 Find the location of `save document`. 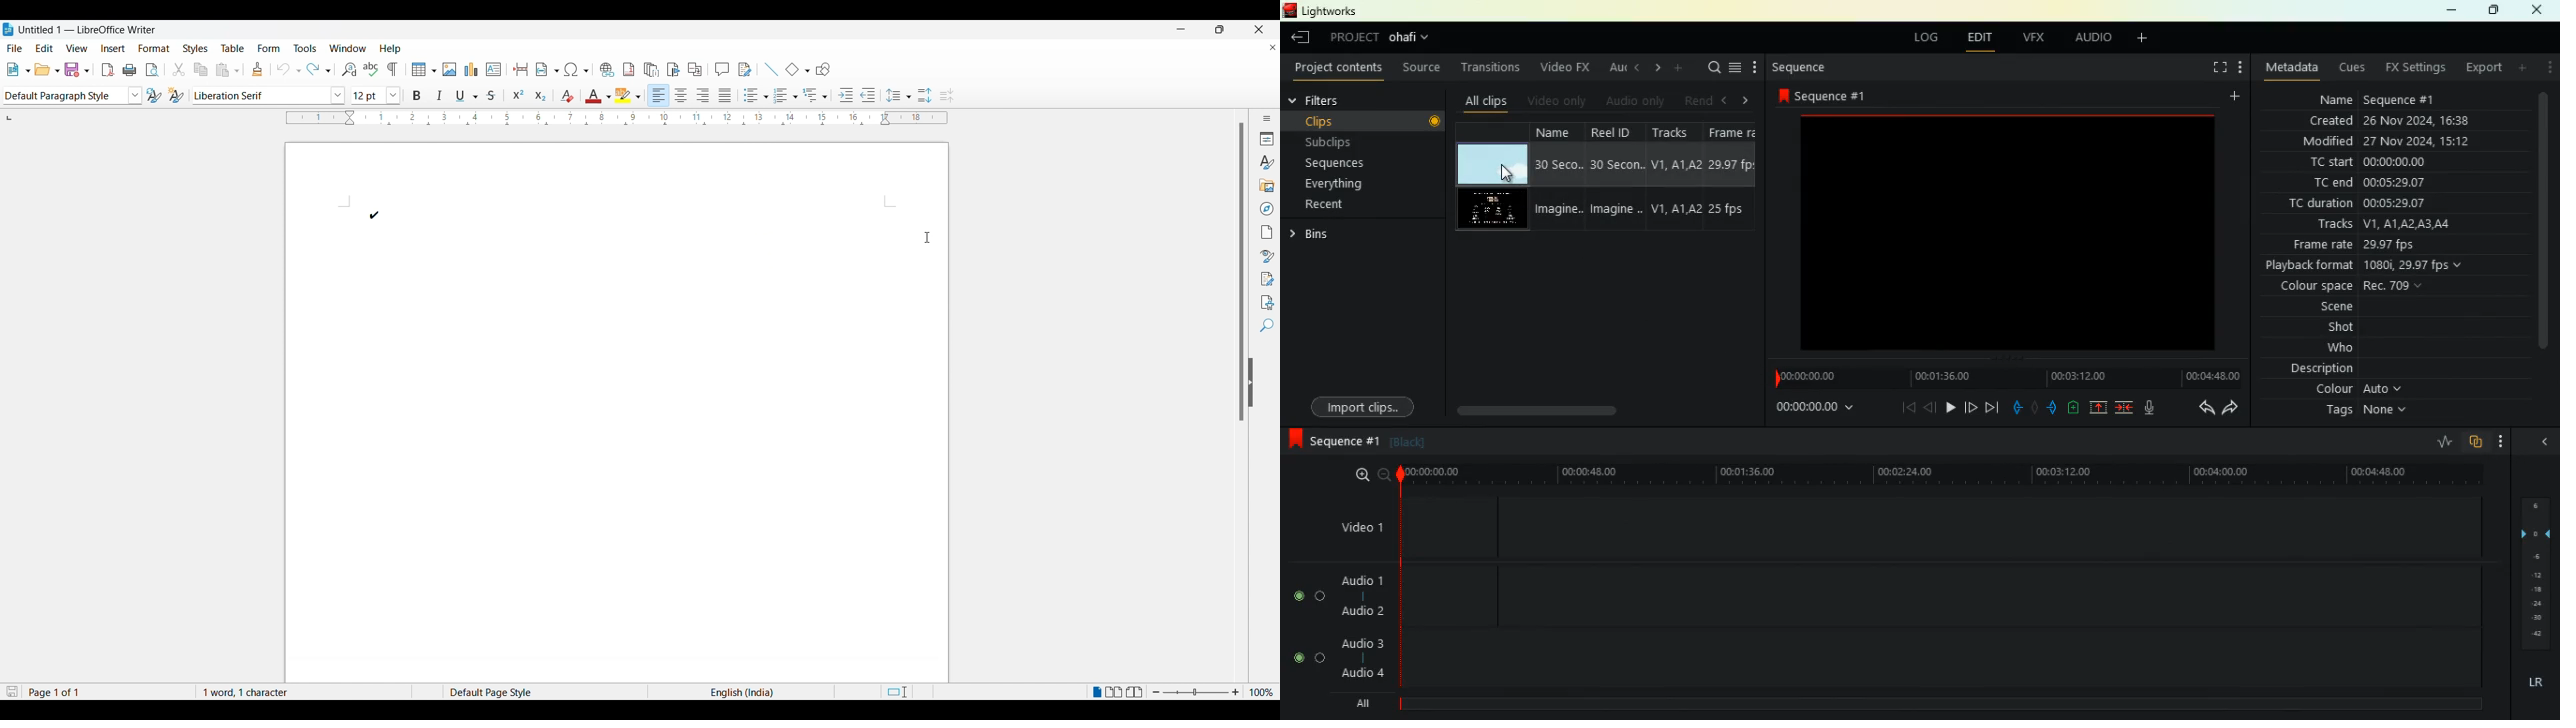

save document is located at coordinates (77, 69).